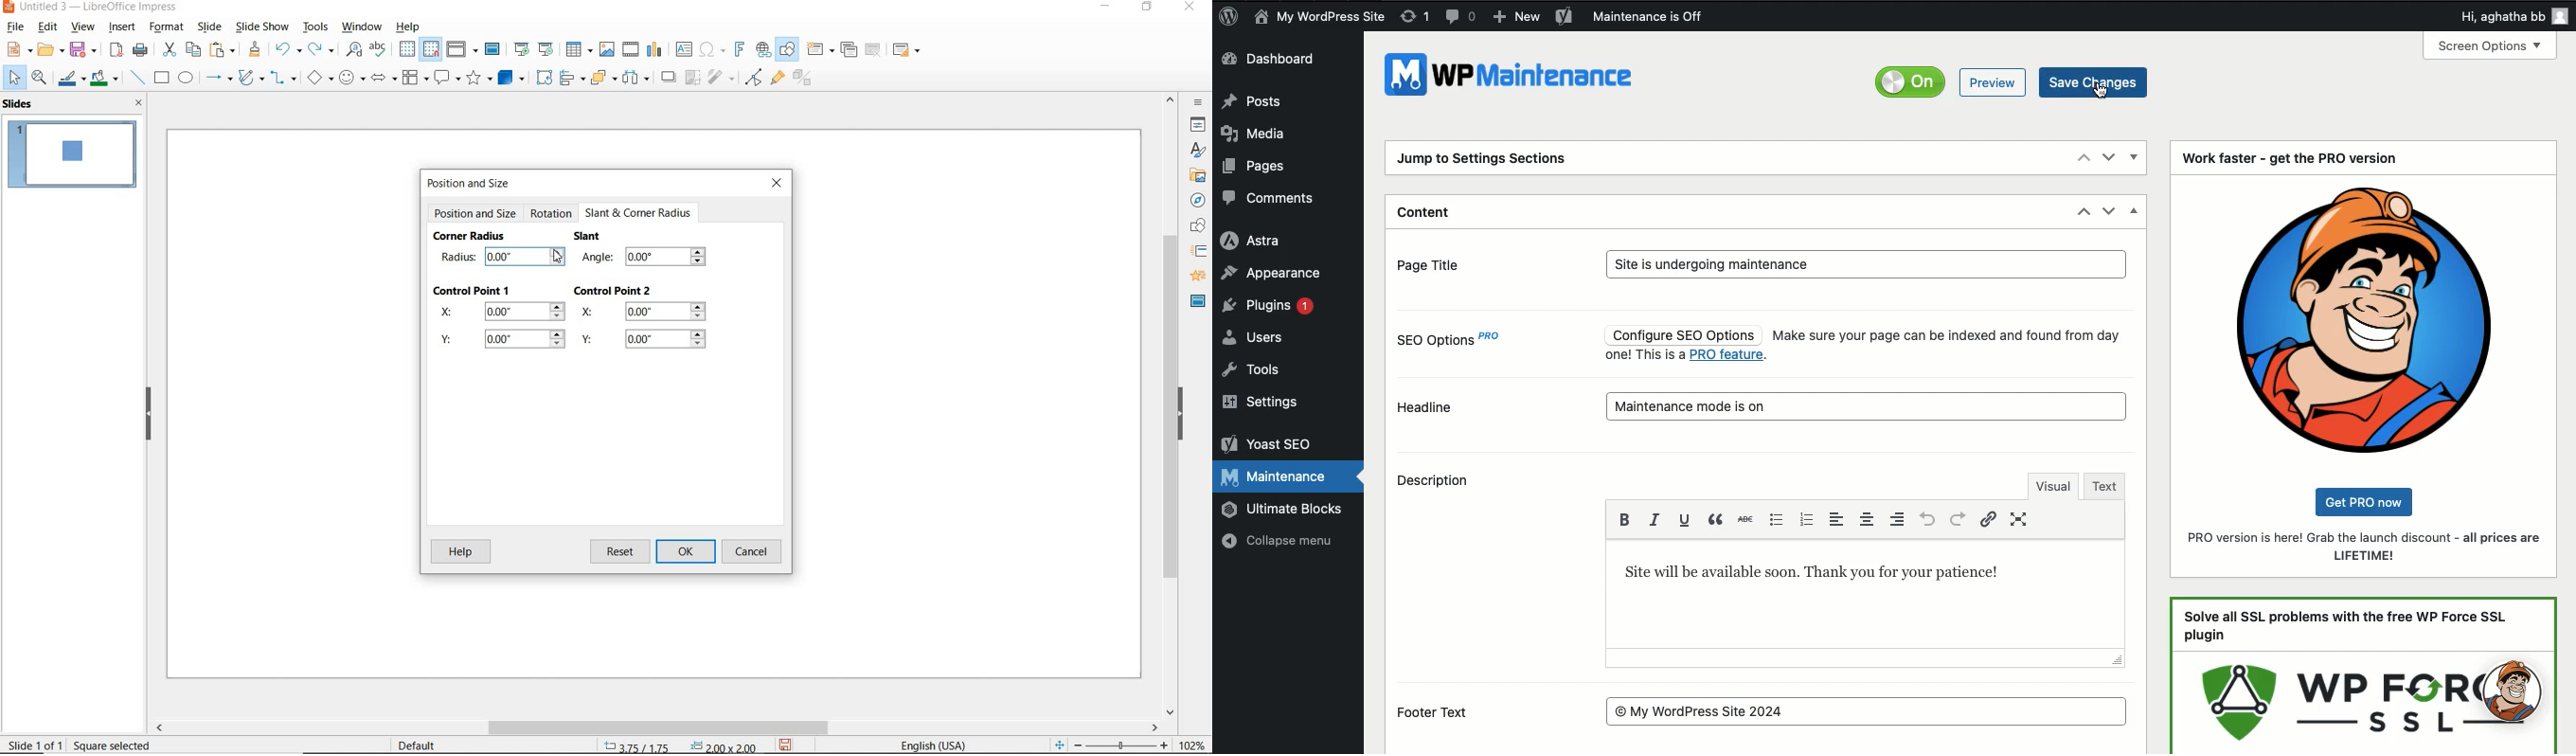  Describe the element at coordinates (763, 48) in the screenshot. I see `insert hyperlink` at that location.